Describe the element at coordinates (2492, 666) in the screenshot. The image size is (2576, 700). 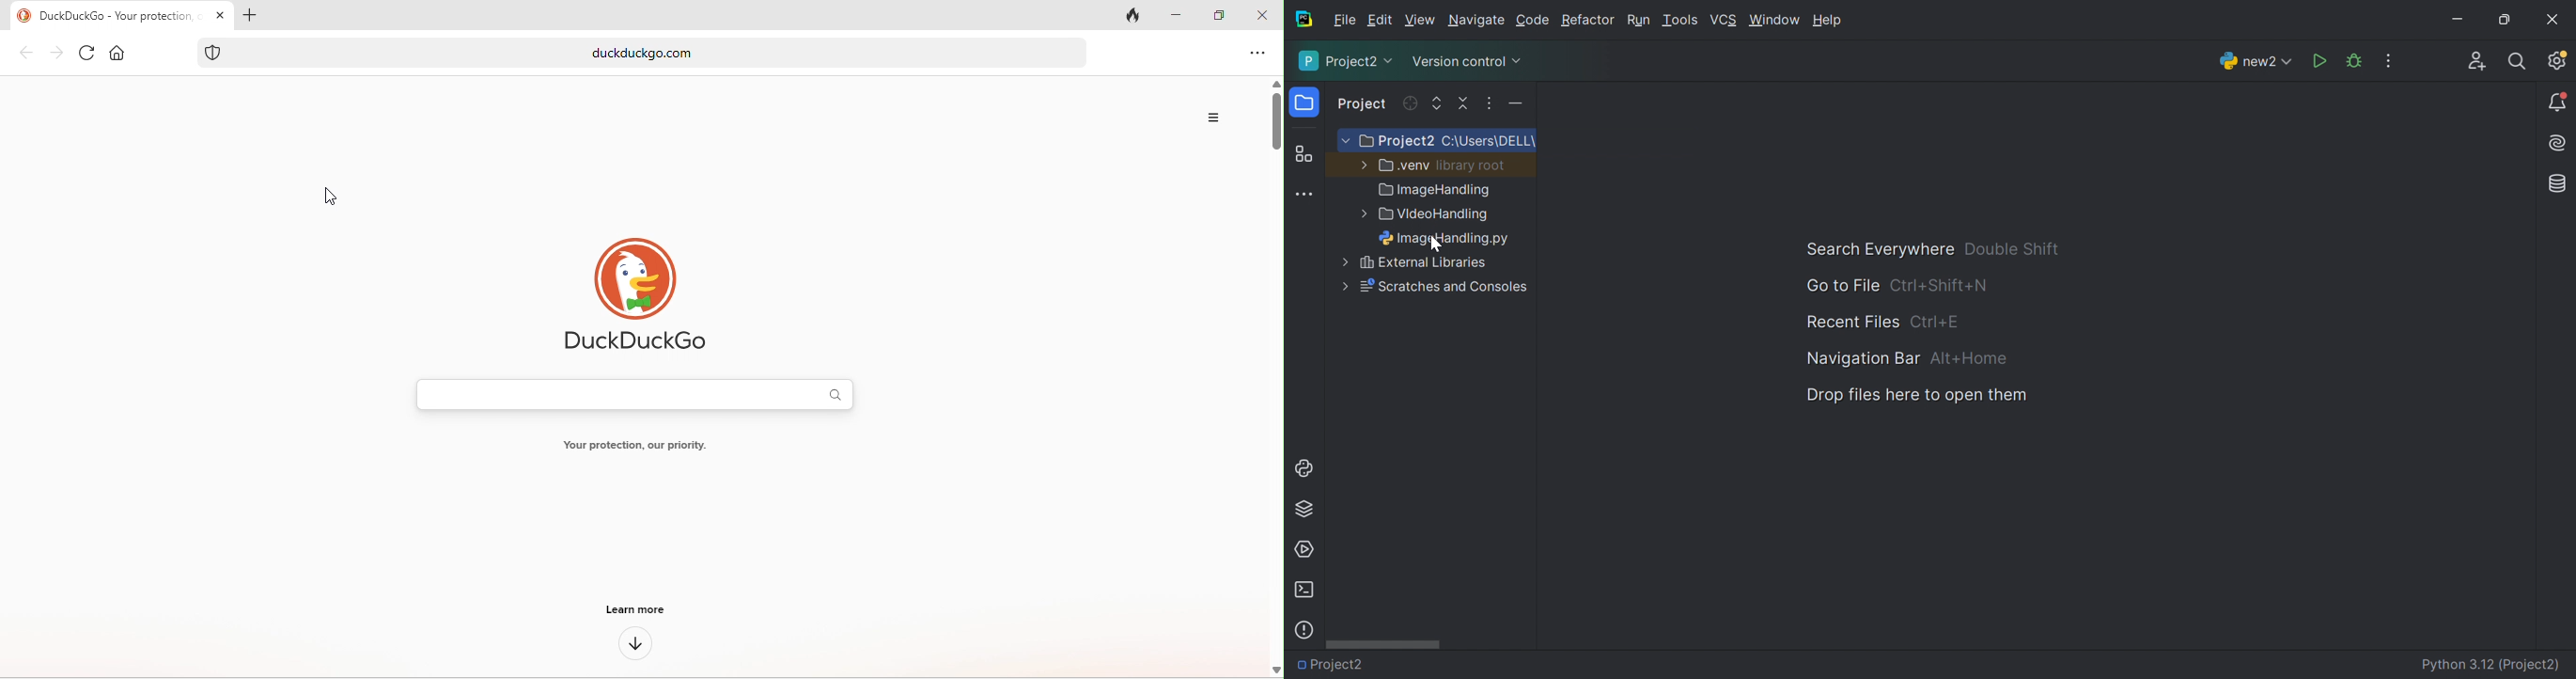
I see `Python 3.12 (Project2)` at that location.